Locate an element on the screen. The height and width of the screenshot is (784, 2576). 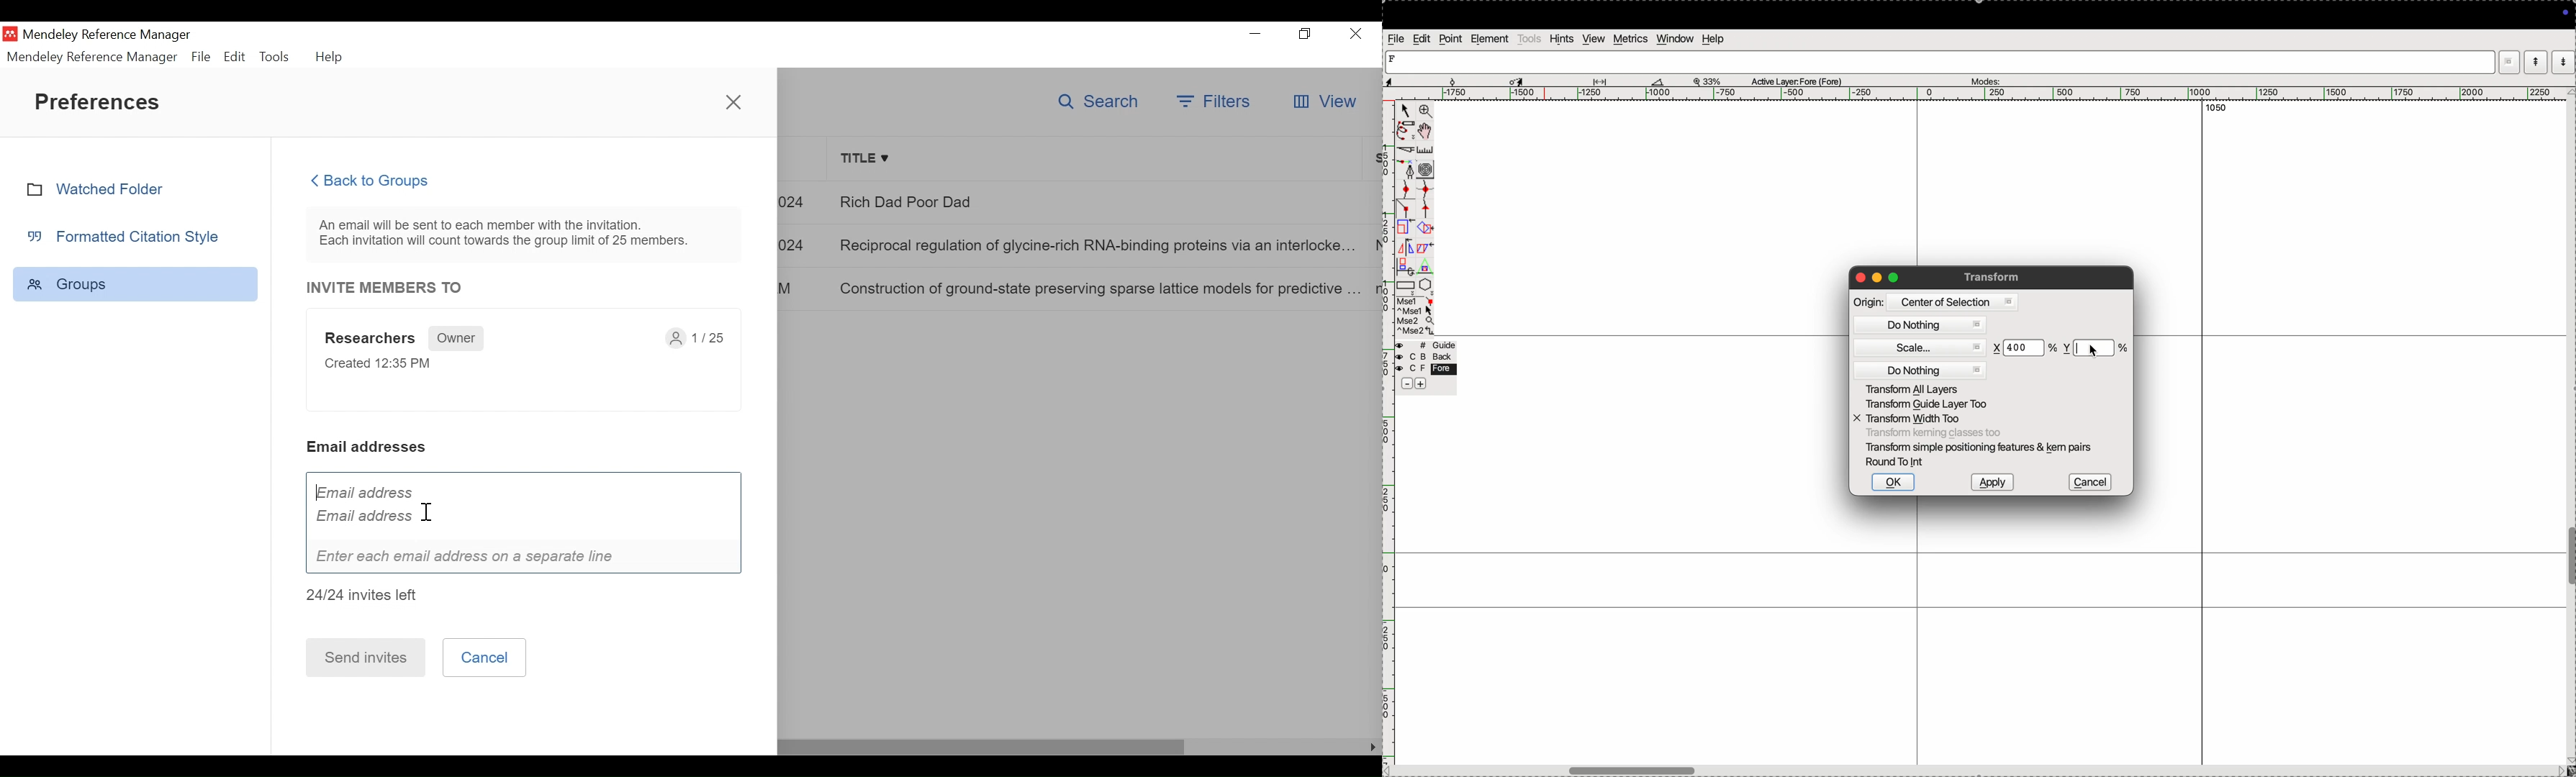
scale is located at coordinates (1924, 349).